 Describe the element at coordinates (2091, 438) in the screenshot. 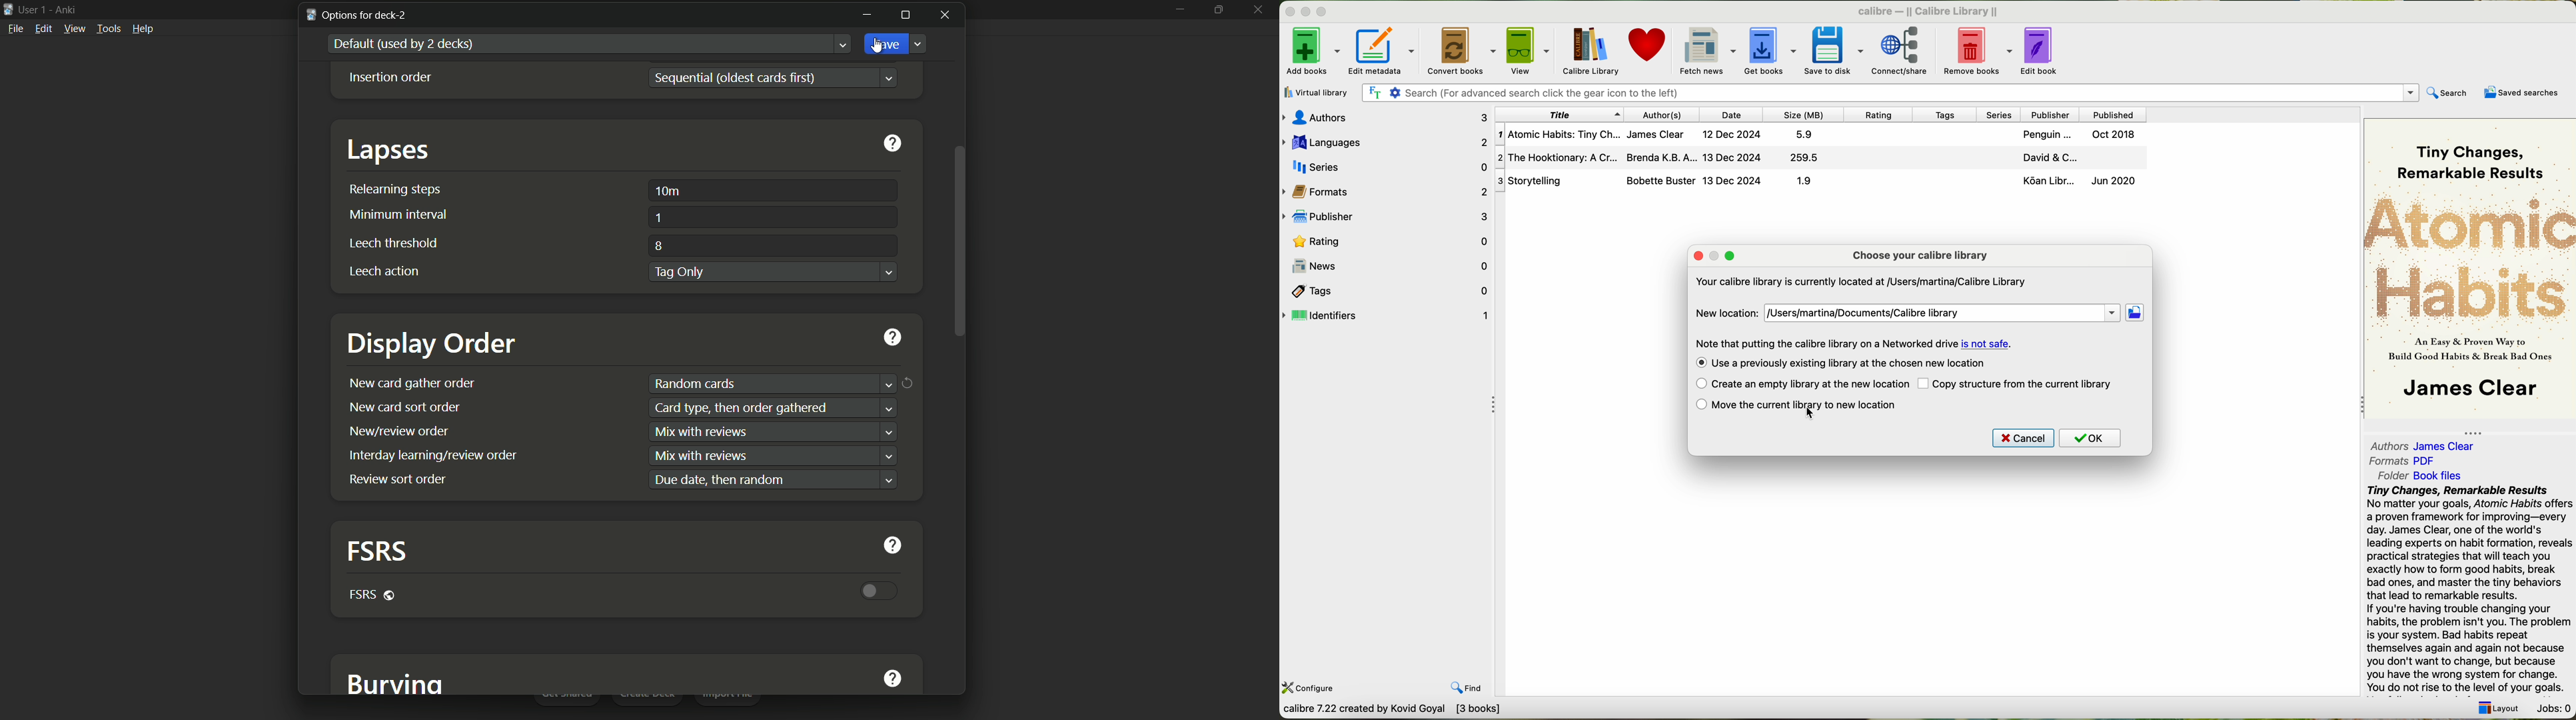

I see `OK` at that location.